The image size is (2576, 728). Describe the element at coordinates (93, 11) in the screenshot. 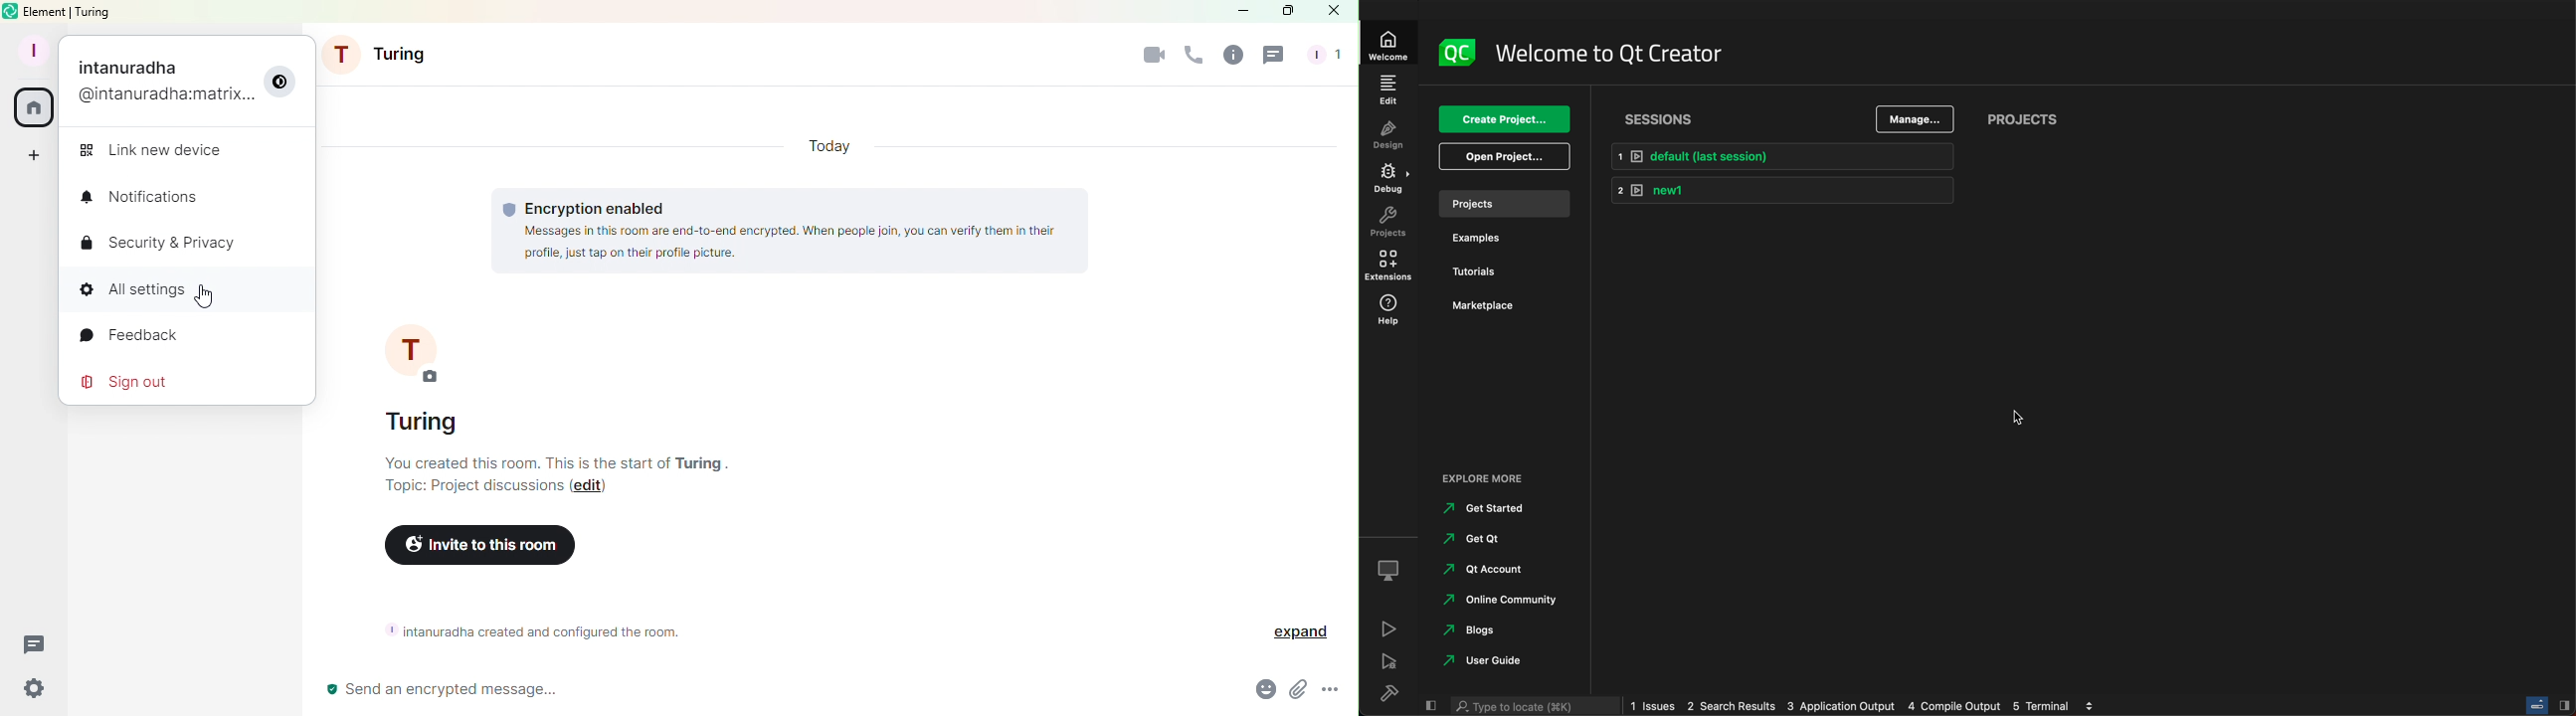

I see `turing` at that location.